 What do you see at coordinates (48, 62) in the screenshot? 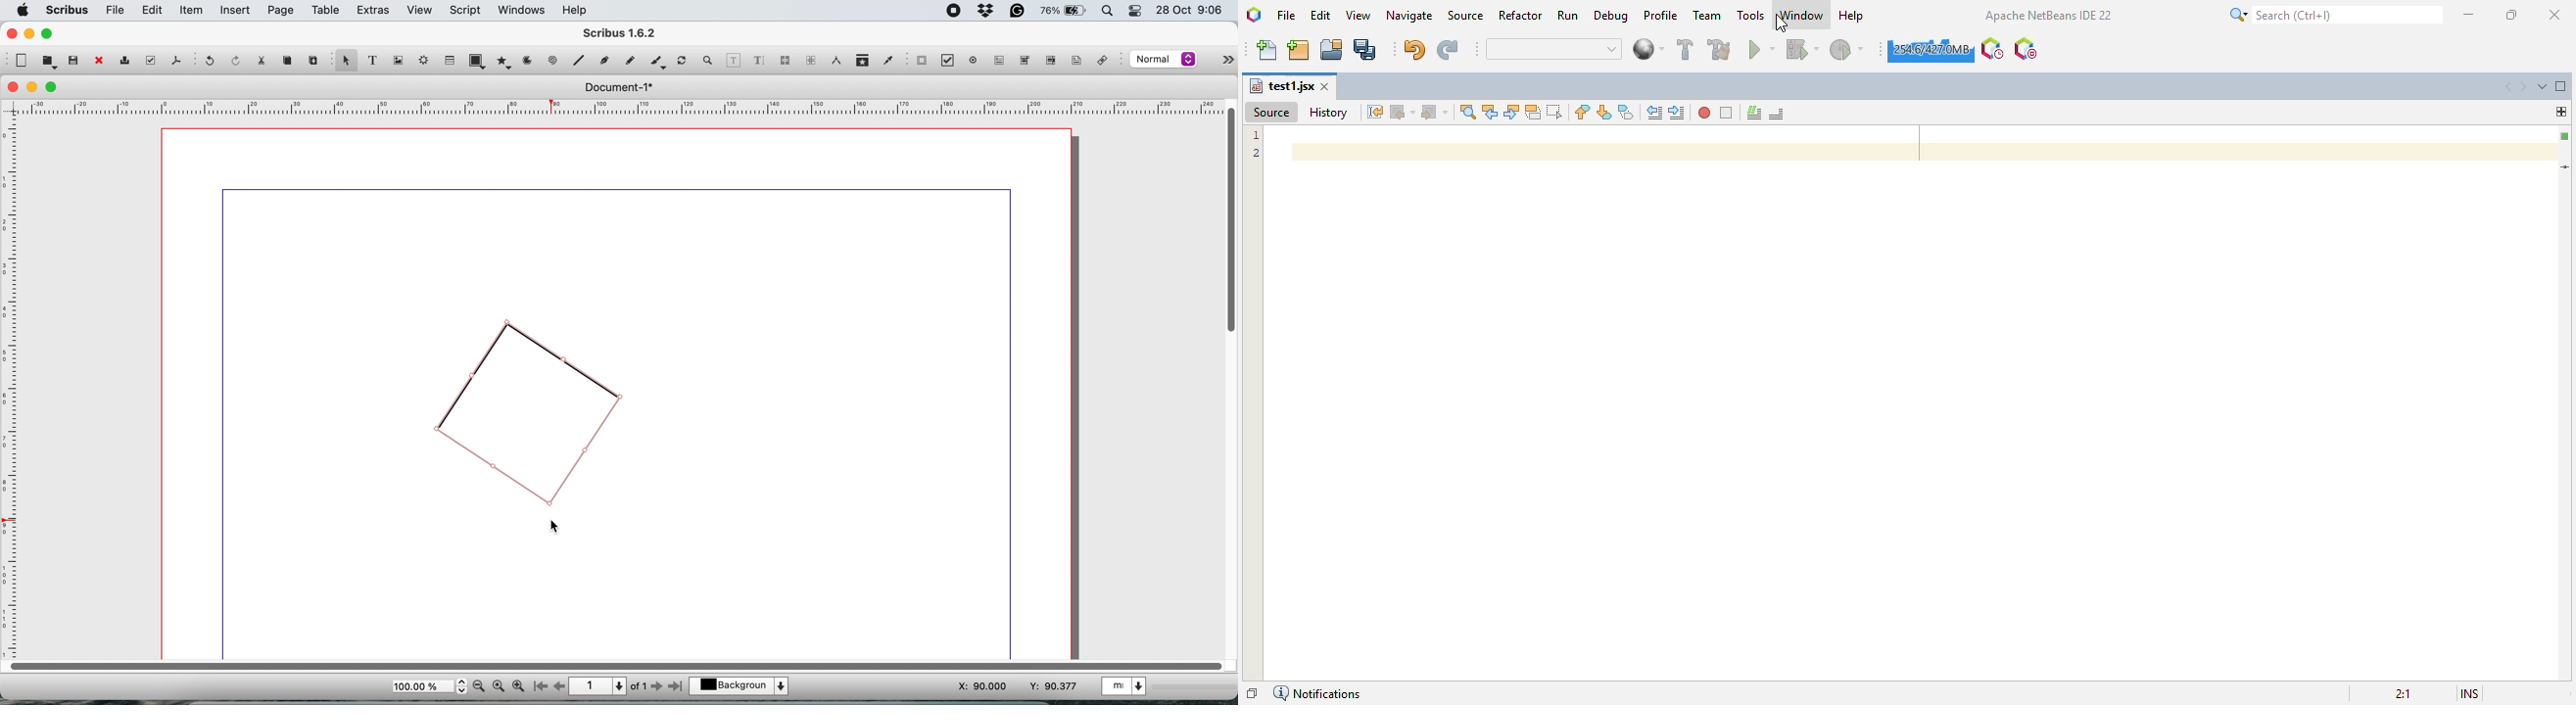
I see `open` at bounding box center [48, 62].